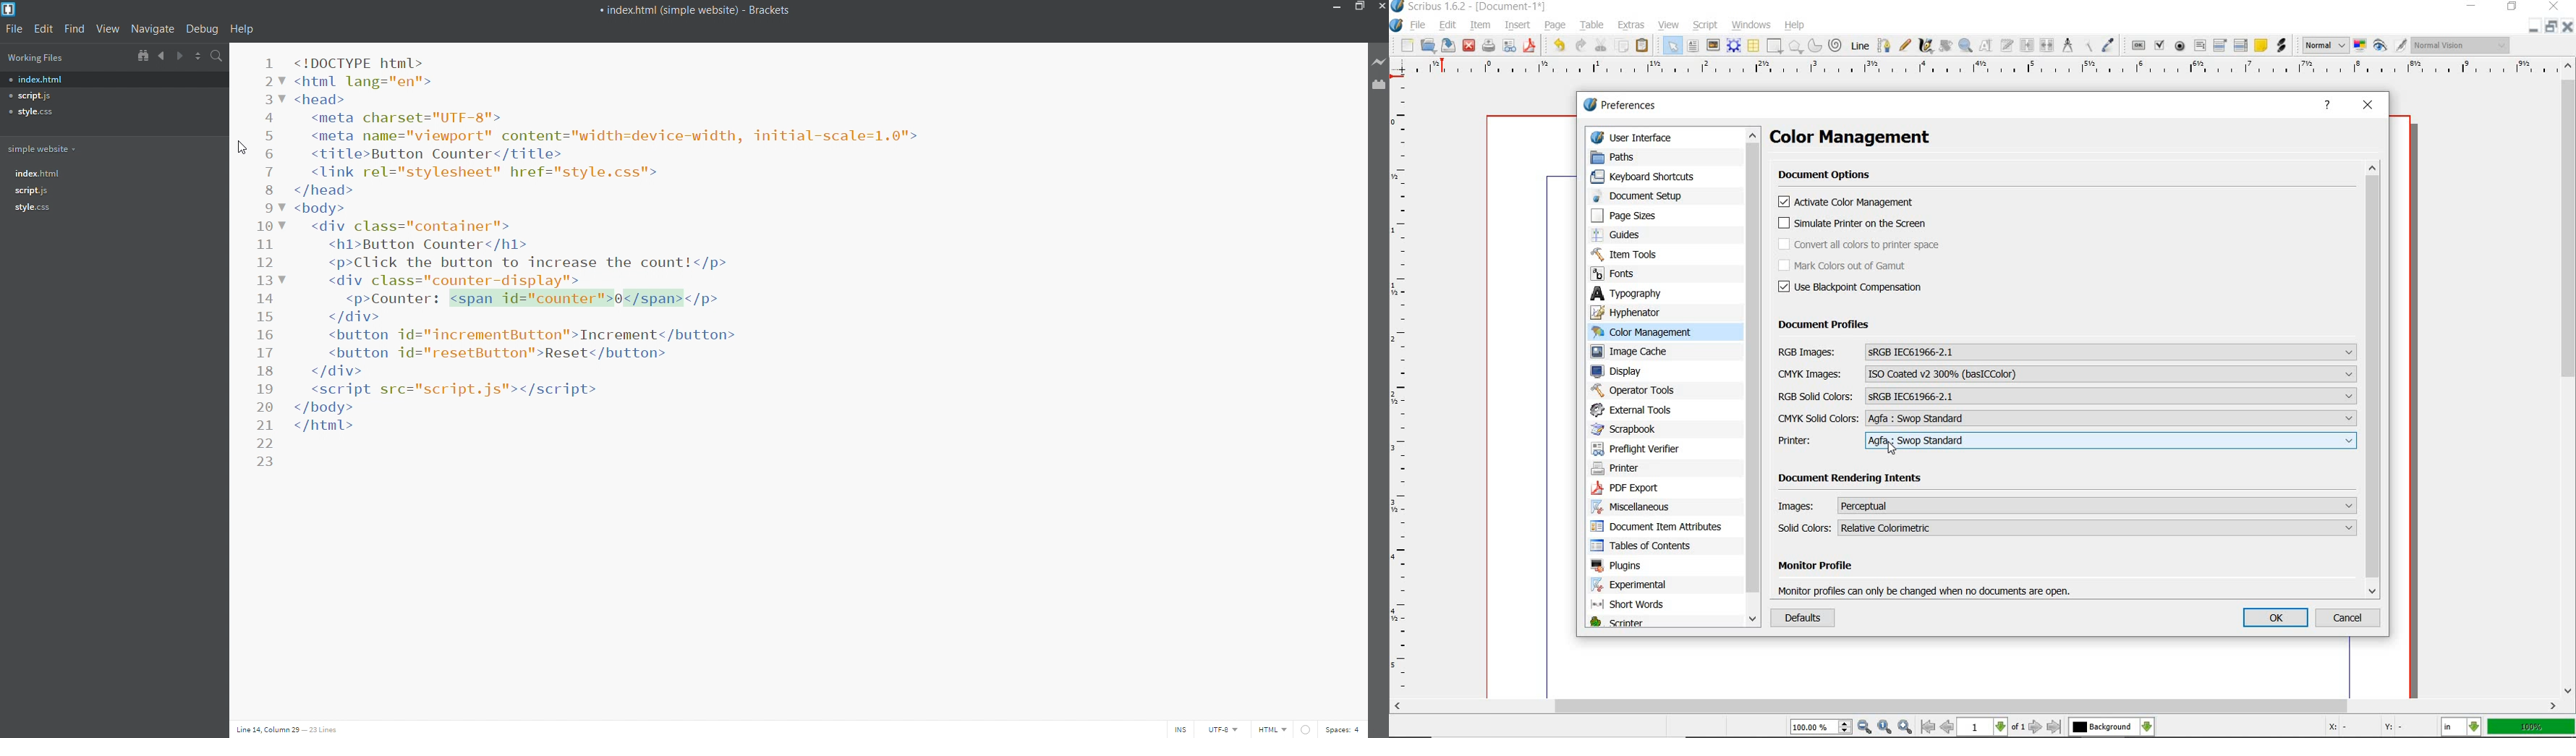 The width and height of the screenshot is (2576, 756). What do you see at coordinates (1927, 590) in the screenshot?
I see `monitor profile can only be changed when no documents are open.` at bounding box center [1927, 590].